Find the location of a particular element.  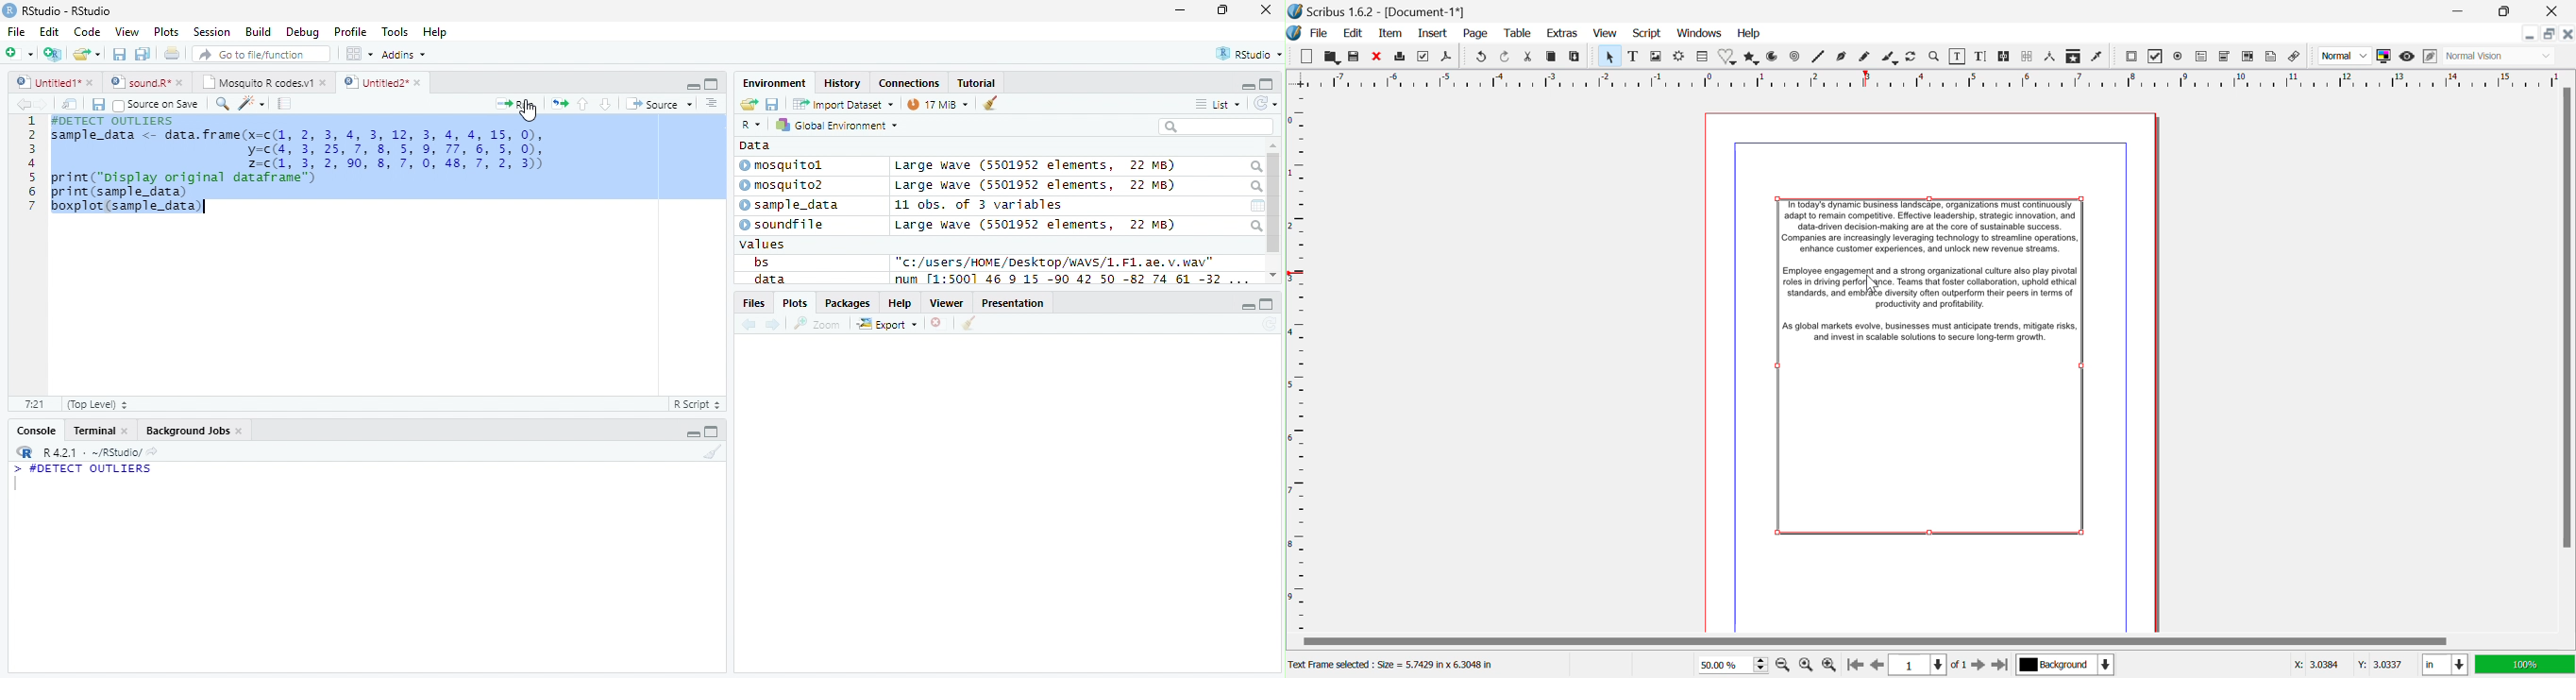

Help is located at coordinates (437, 32).